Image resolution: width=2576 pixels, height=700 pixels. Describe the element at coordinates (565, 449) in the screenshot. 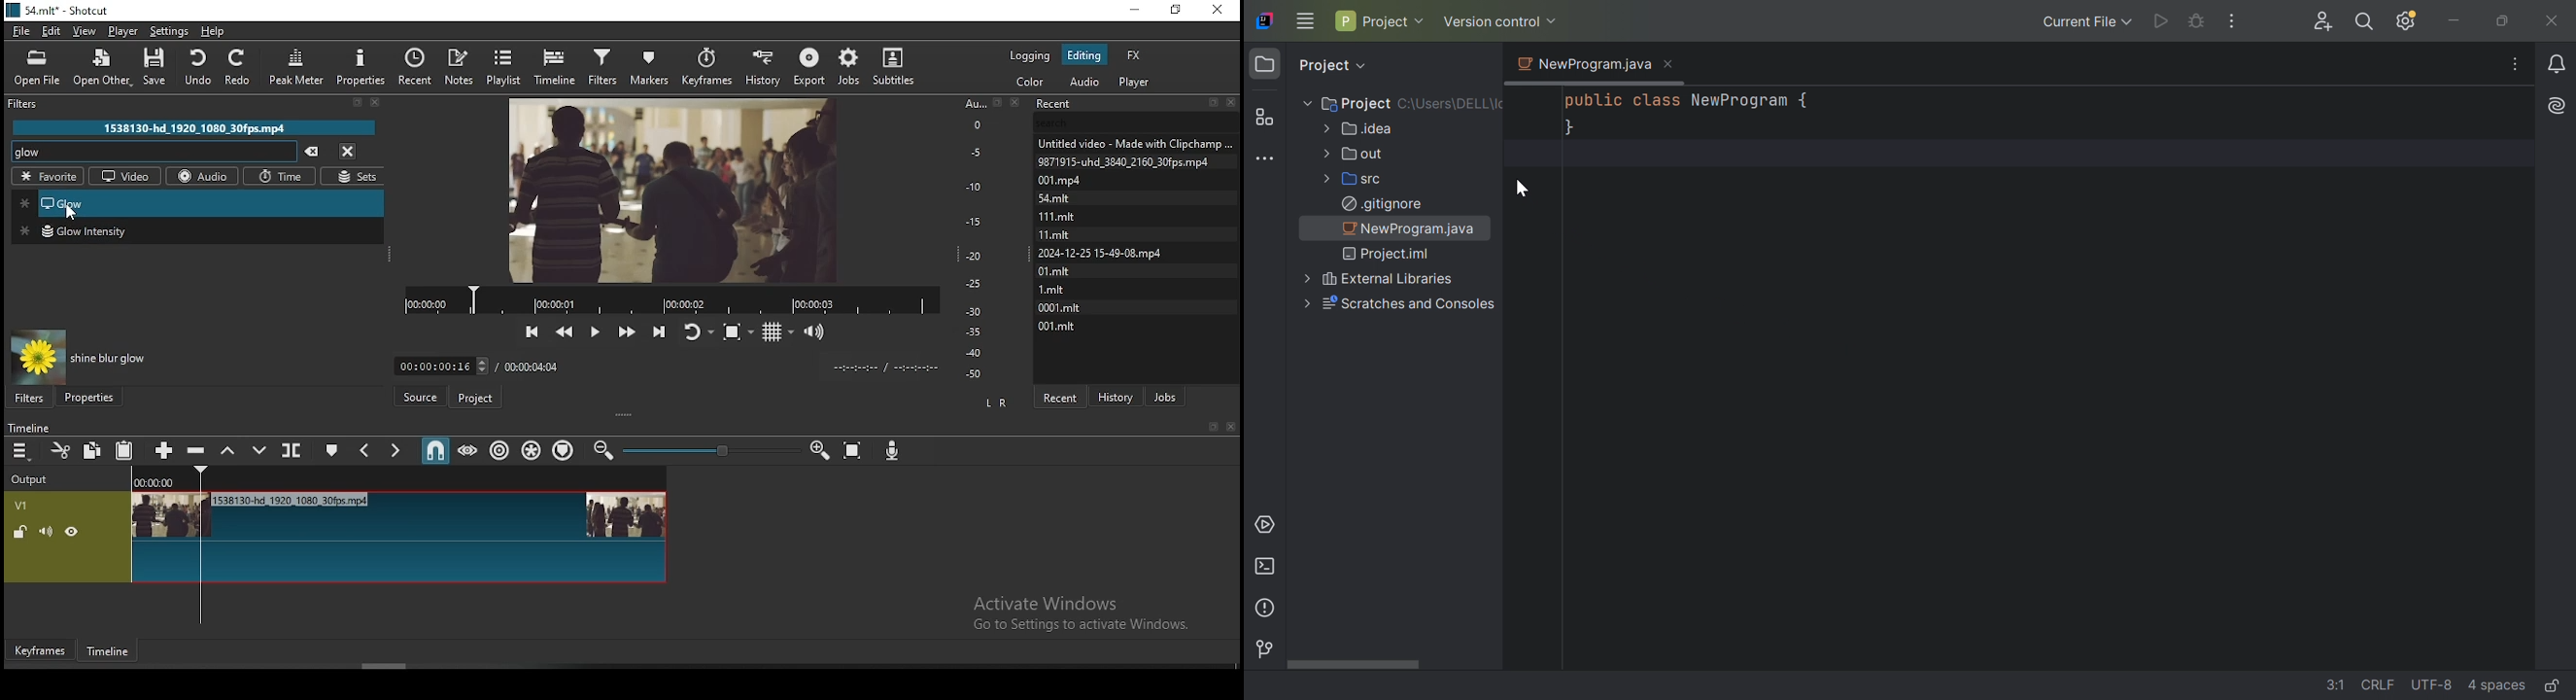

I see `ripple markers` at that location.